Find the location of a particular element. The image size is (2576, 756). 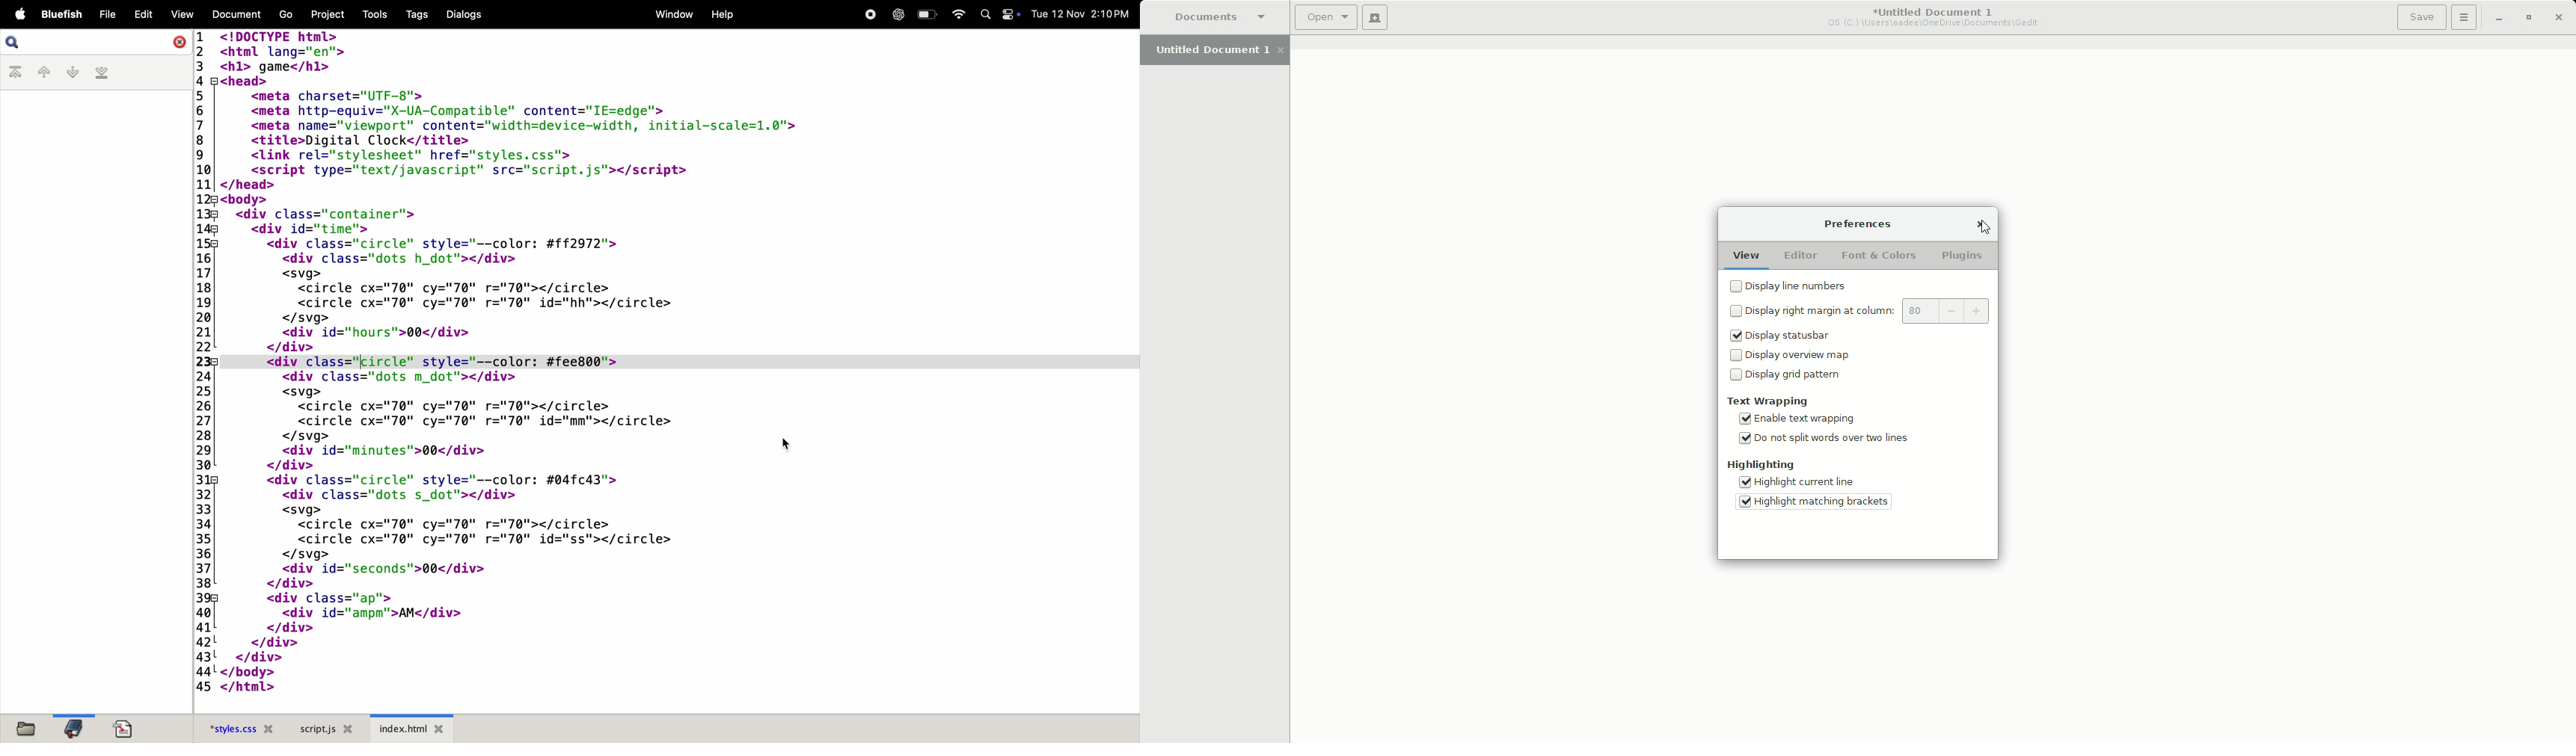

scropt.js is located at coordinates (324, 729).